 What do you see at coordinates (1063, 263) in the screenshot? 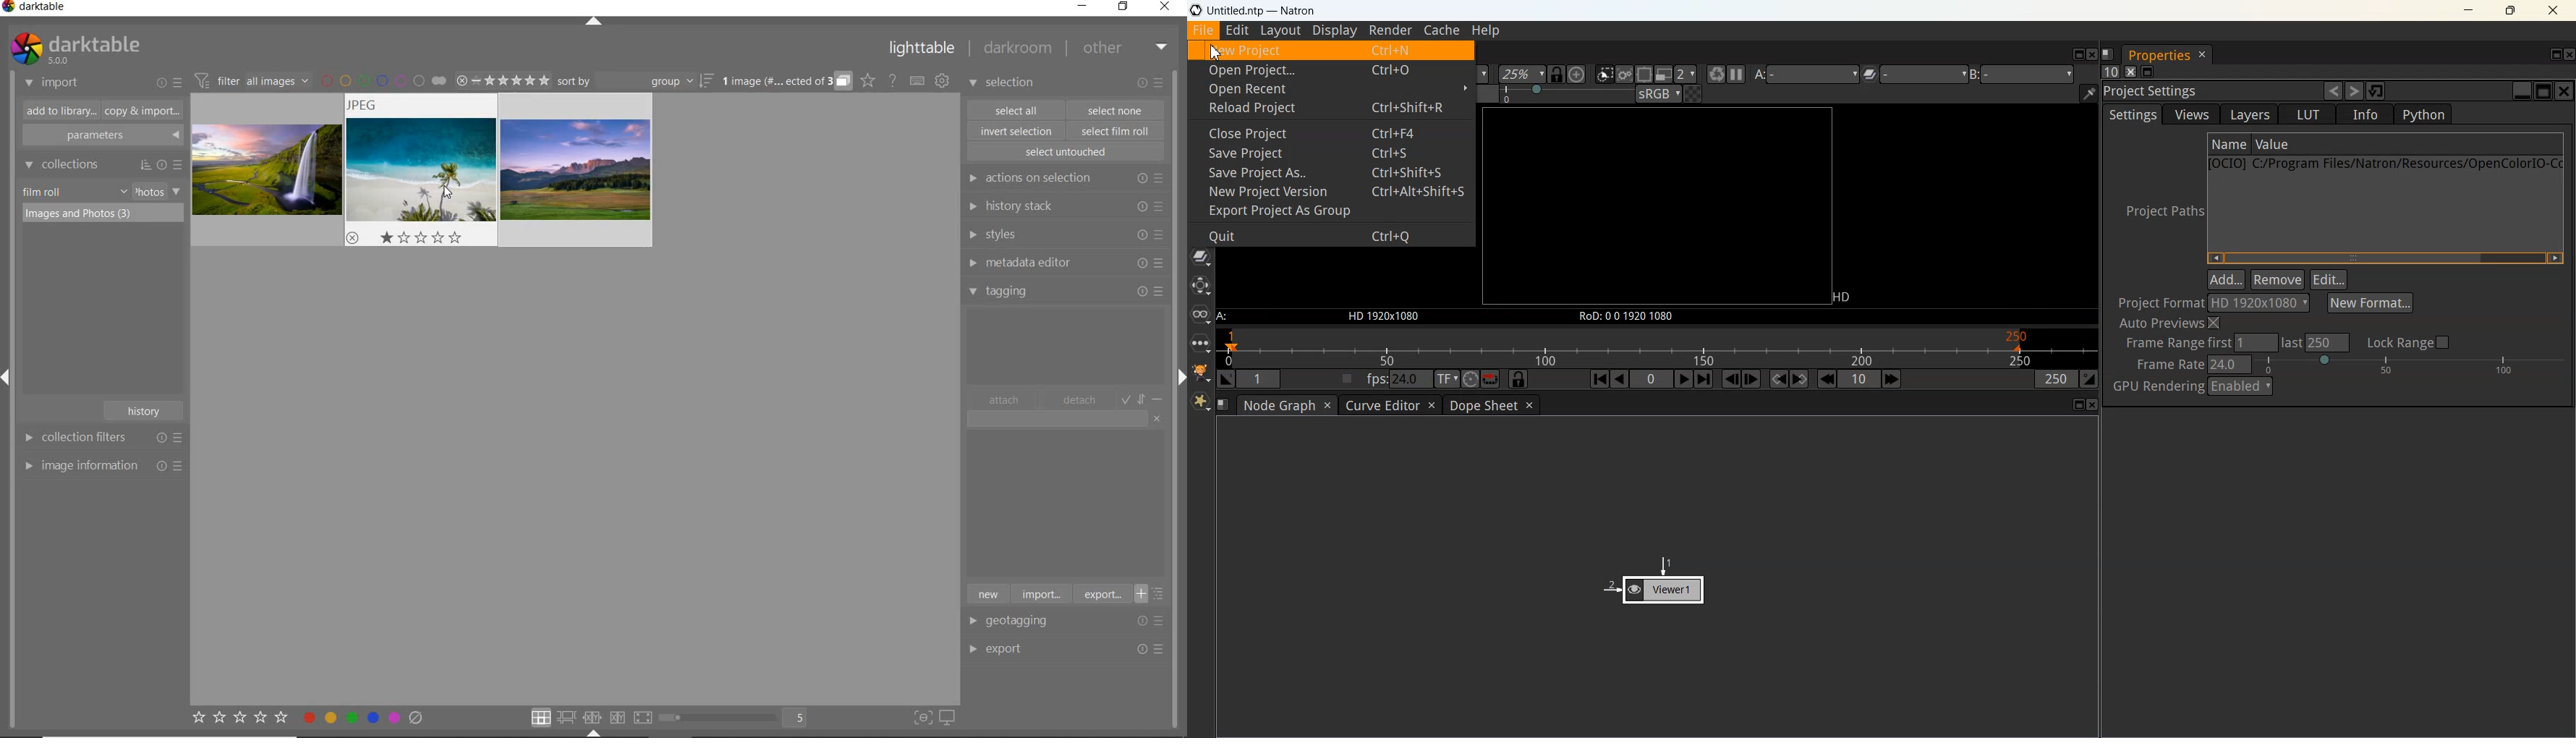
I see `metadata editor` at bounding box center [1063, 263].